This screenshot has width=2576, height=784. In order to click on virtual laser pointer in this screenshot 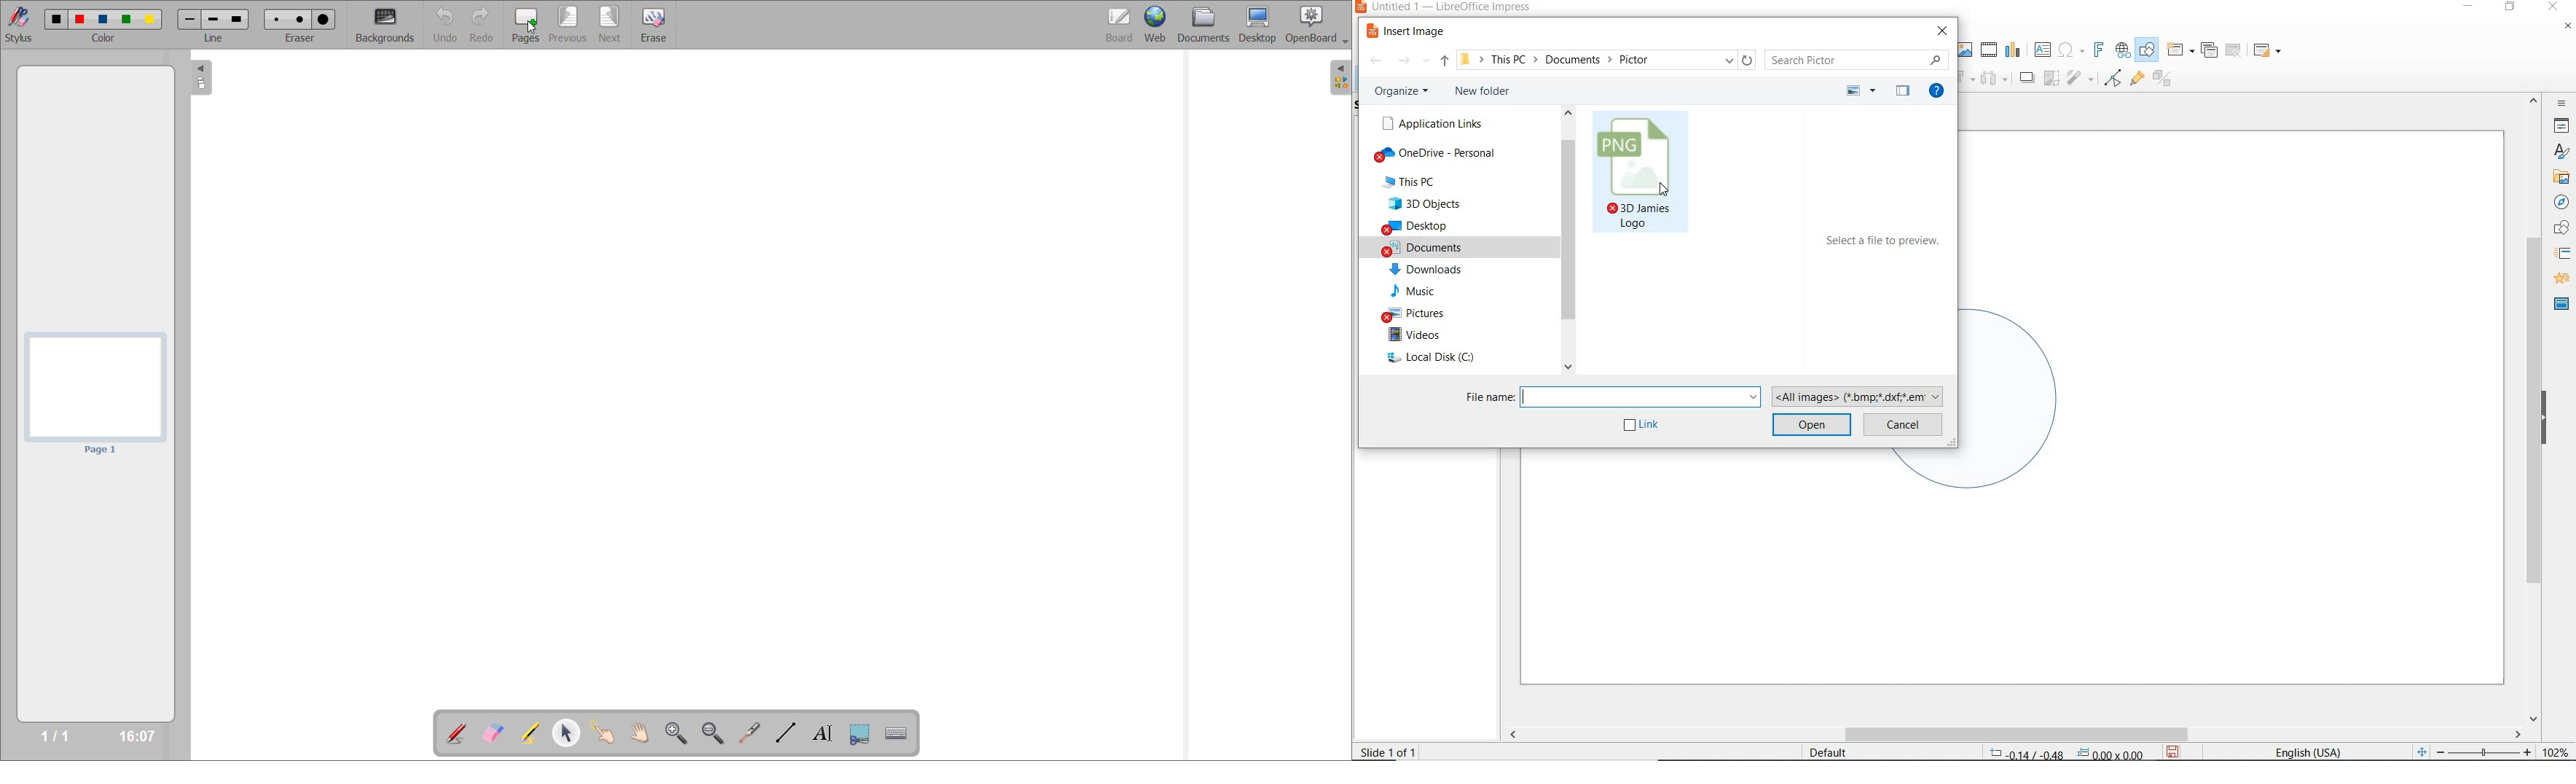, I will do `click(748, 732)`.